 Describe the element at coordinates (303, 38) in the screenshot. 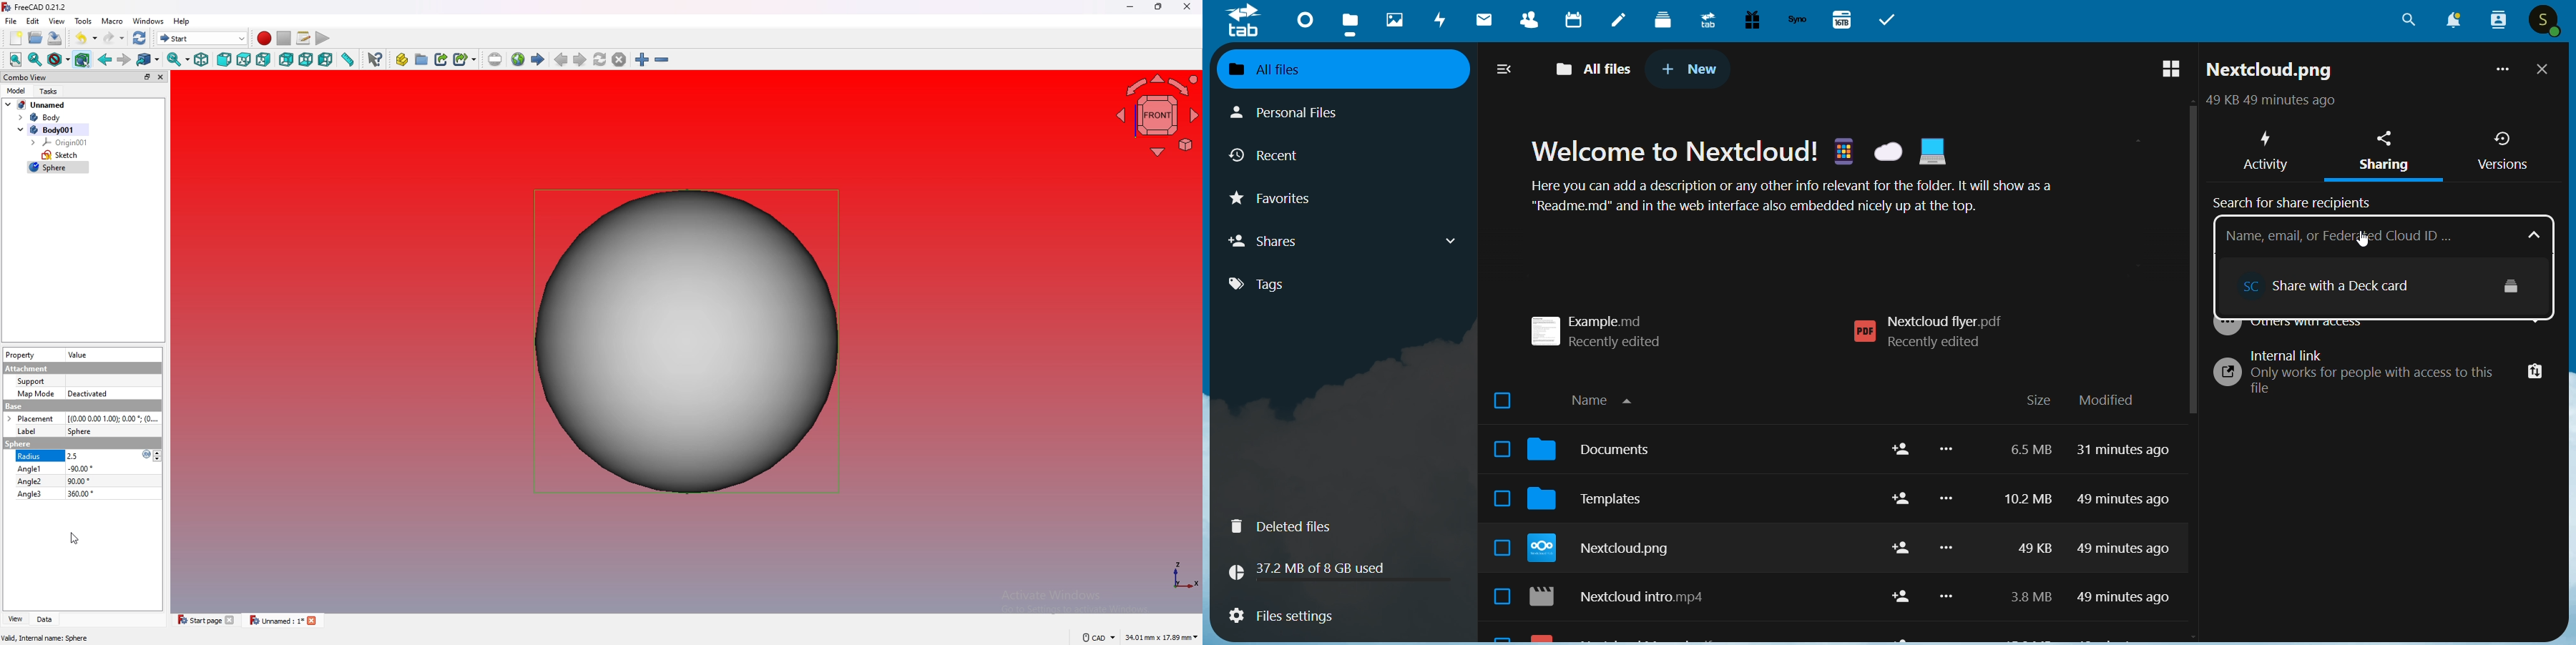

I see `macros` at that location.